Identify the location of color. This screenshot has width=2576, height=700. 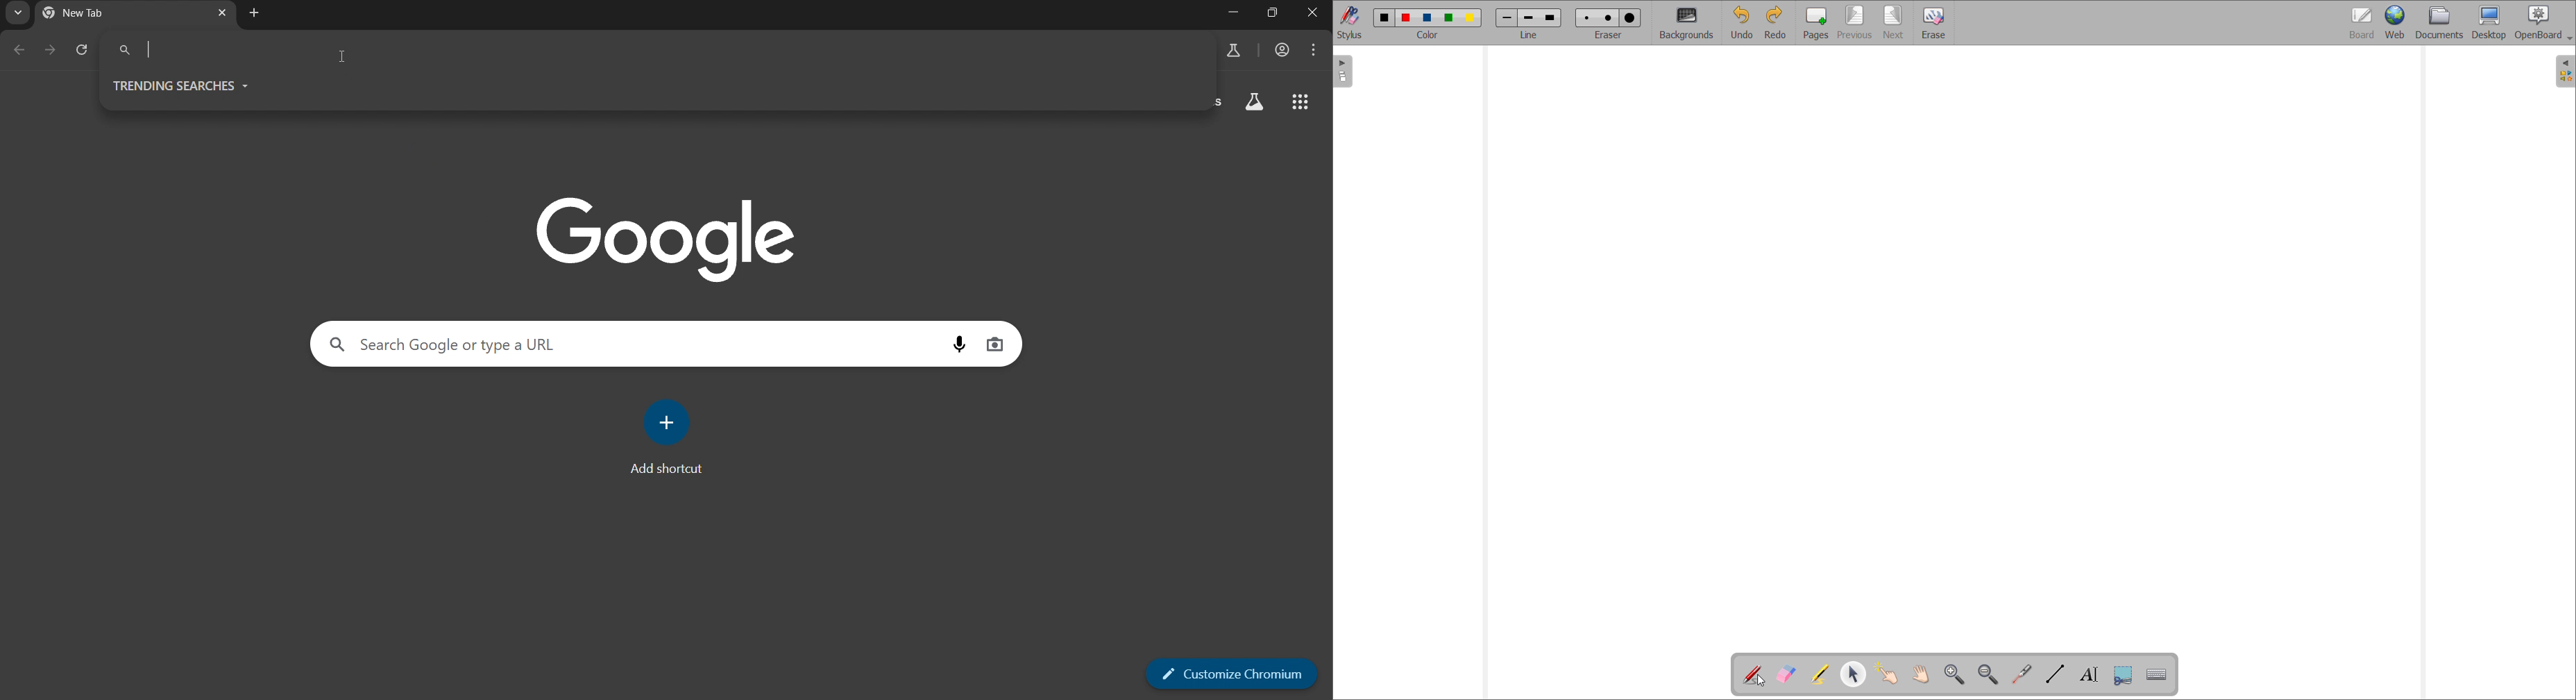
(1470, 18).